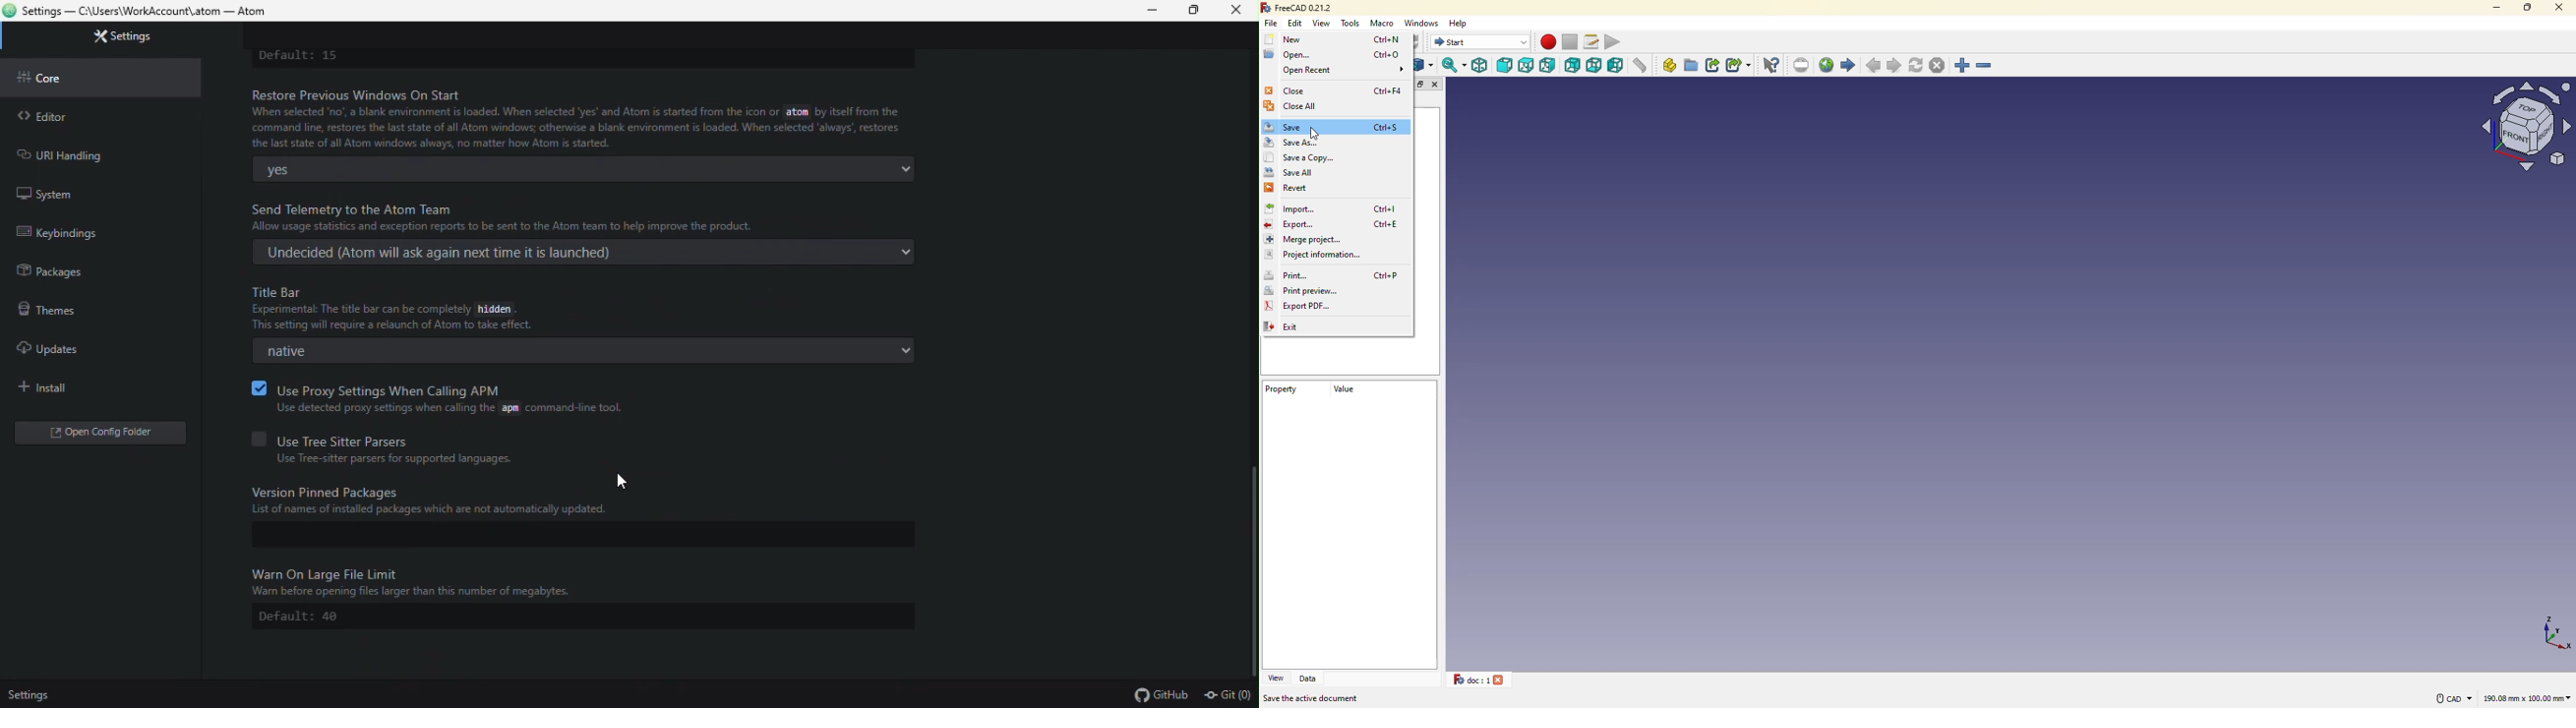 This screenshot has height=728, width=2576. I want to click on rear, so click(1573, 64).